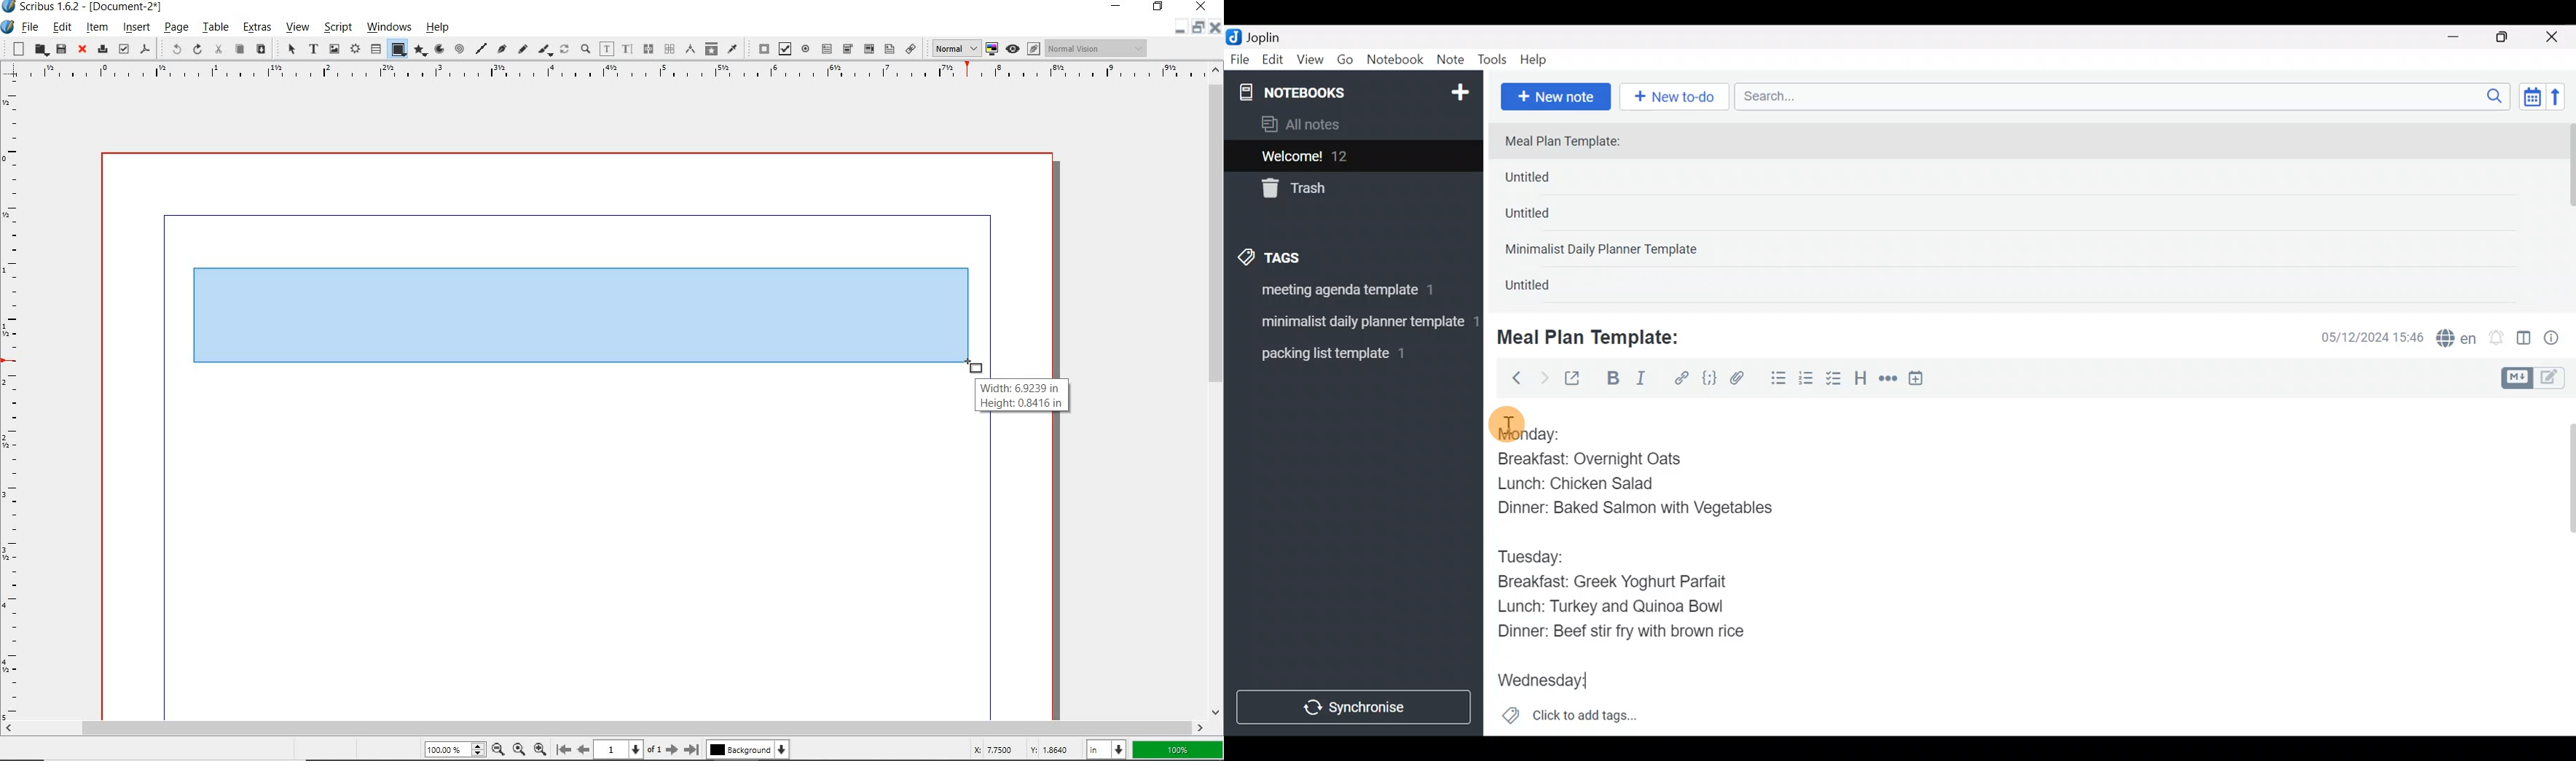 The image size is (2576, 784). Describe the element at coordinates (1020, 751) in the screenshot. I see `coordinates` at that location.